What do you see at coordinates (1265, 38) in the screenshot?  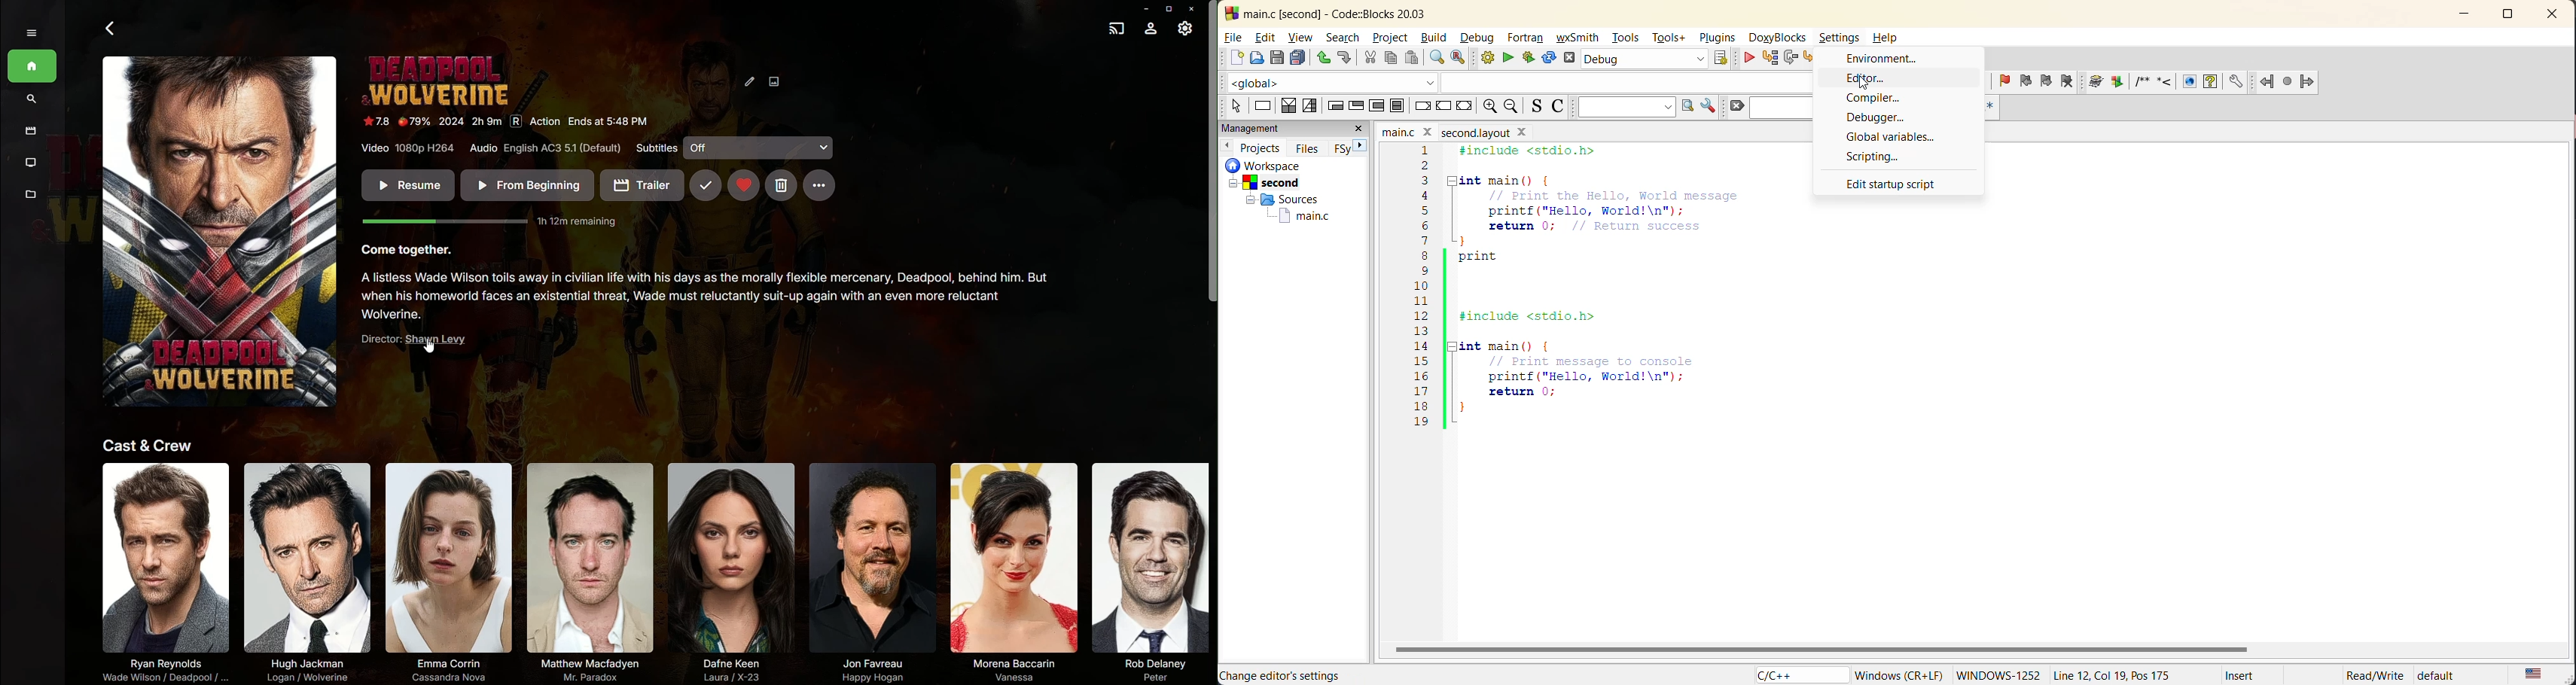 I see `edit` at bounding box center [1265, 38].